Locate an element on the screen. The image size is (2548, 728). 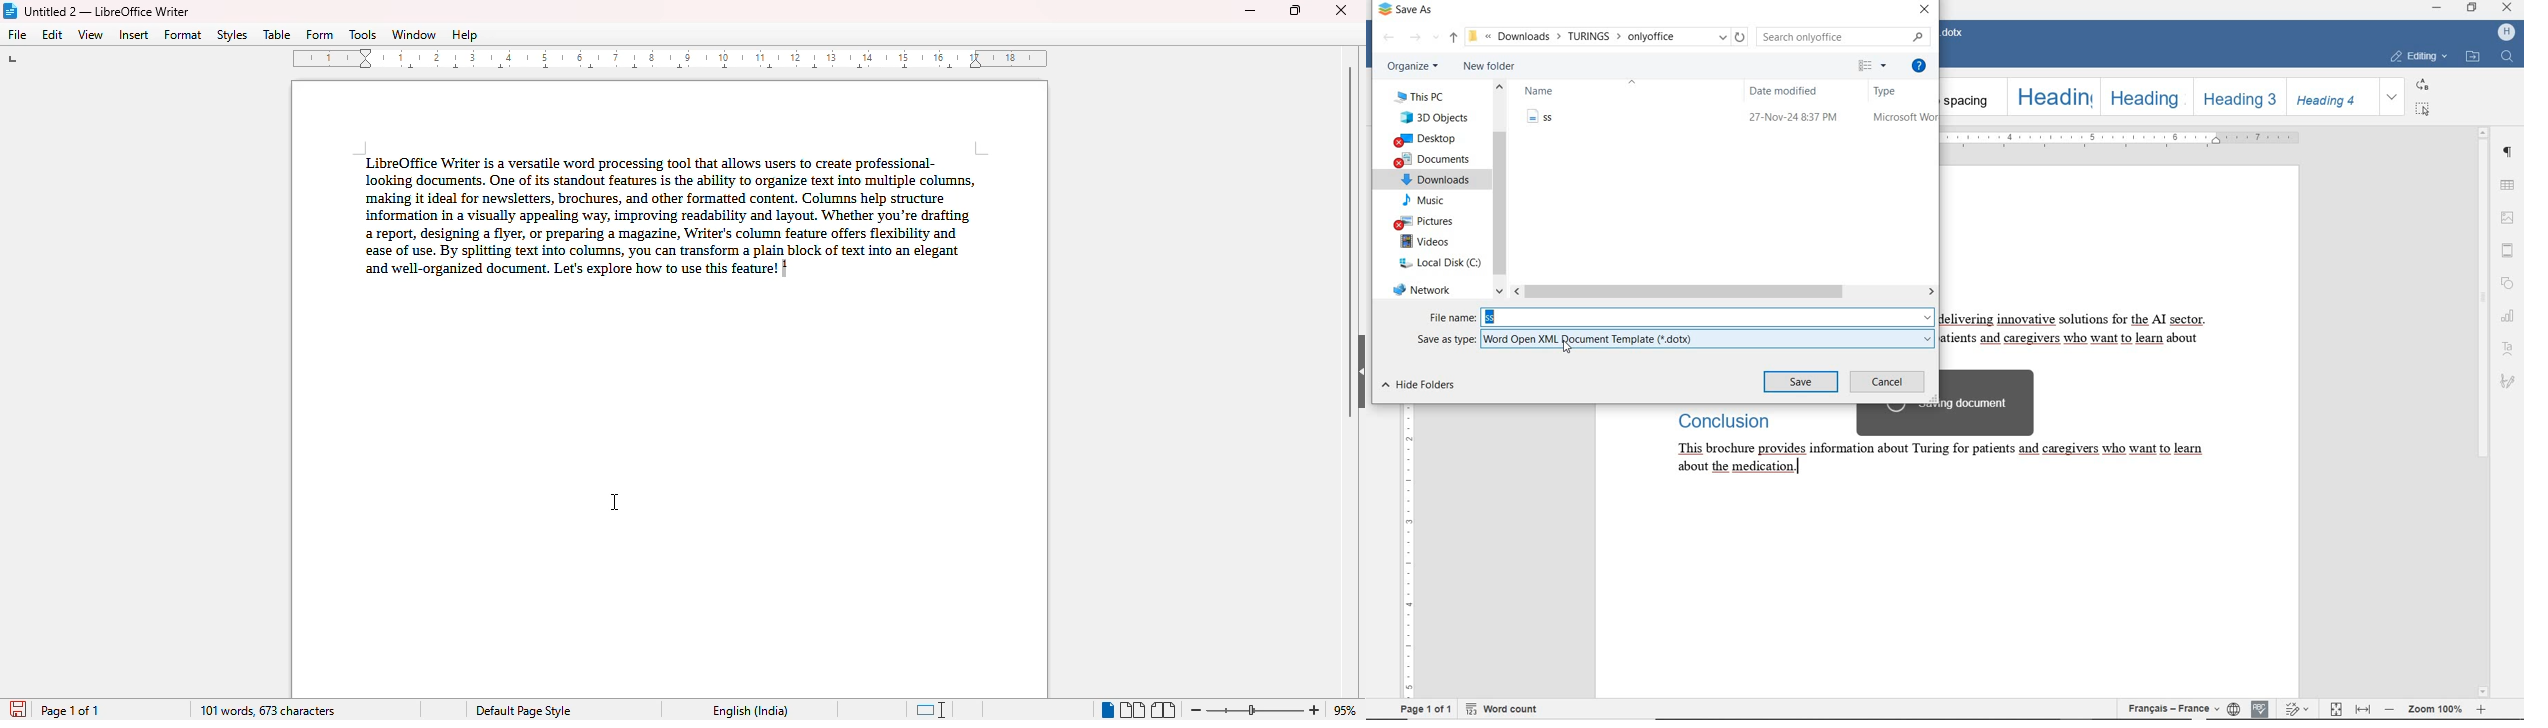
DOCUMENT NAME is located at coordinates (1956, 33).